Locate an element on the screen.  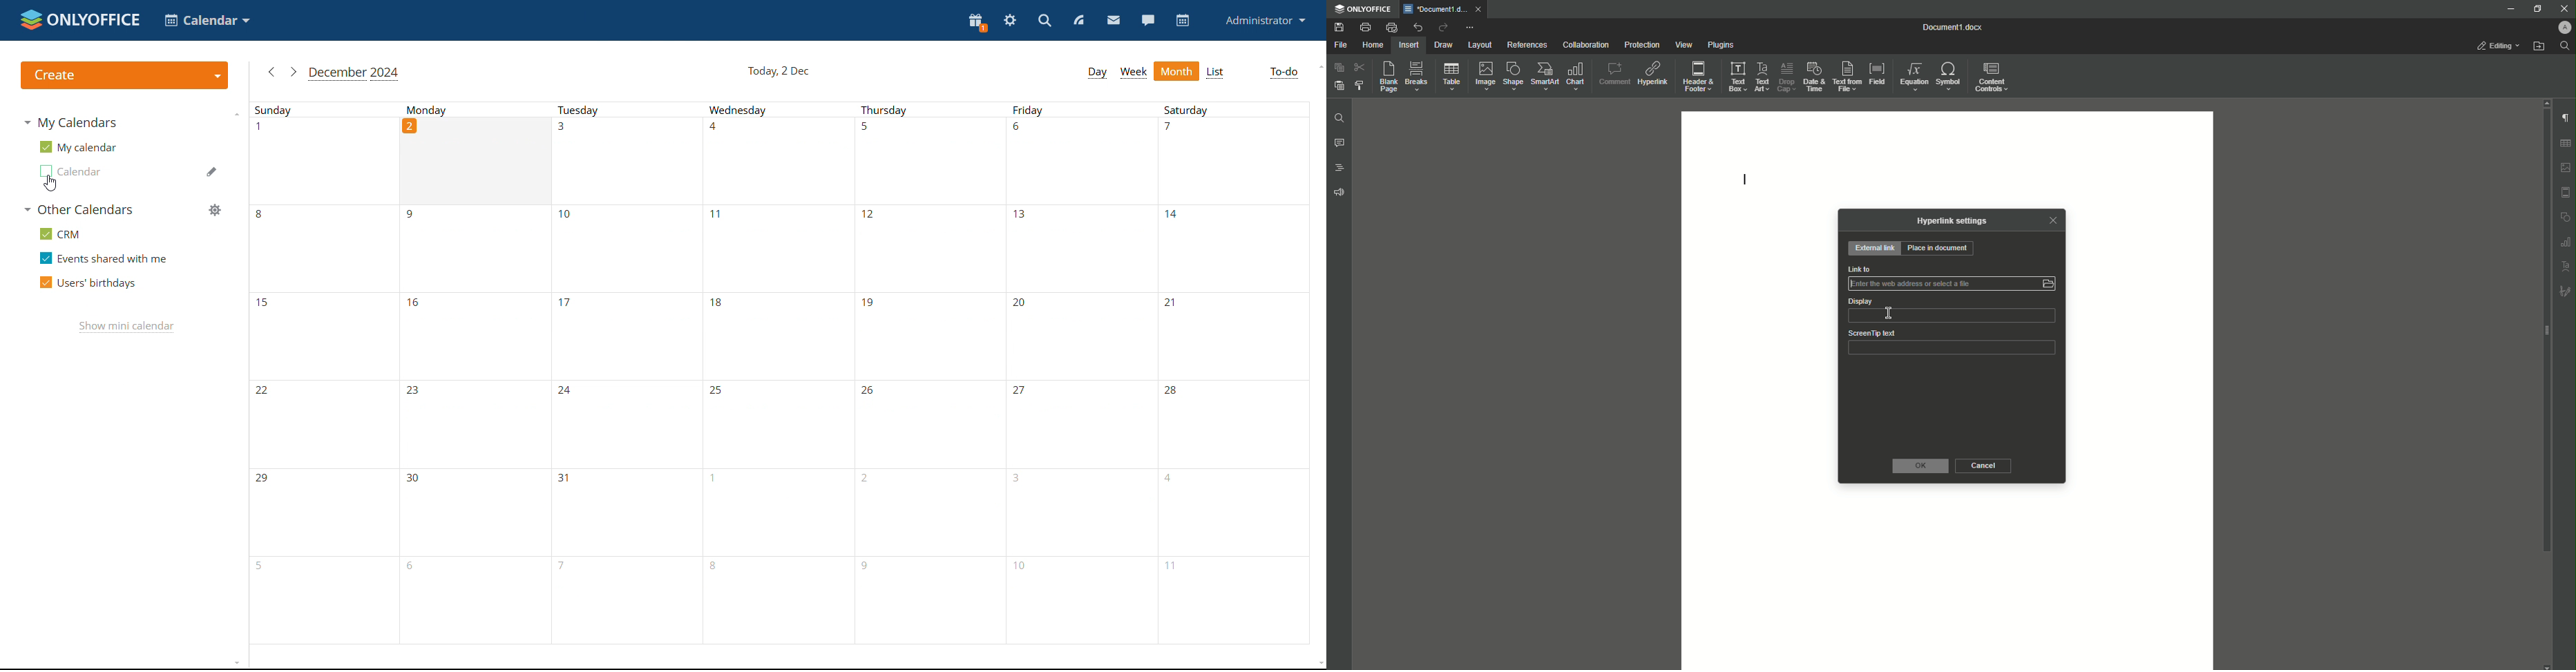
4 is located at coordinates (781, 161).